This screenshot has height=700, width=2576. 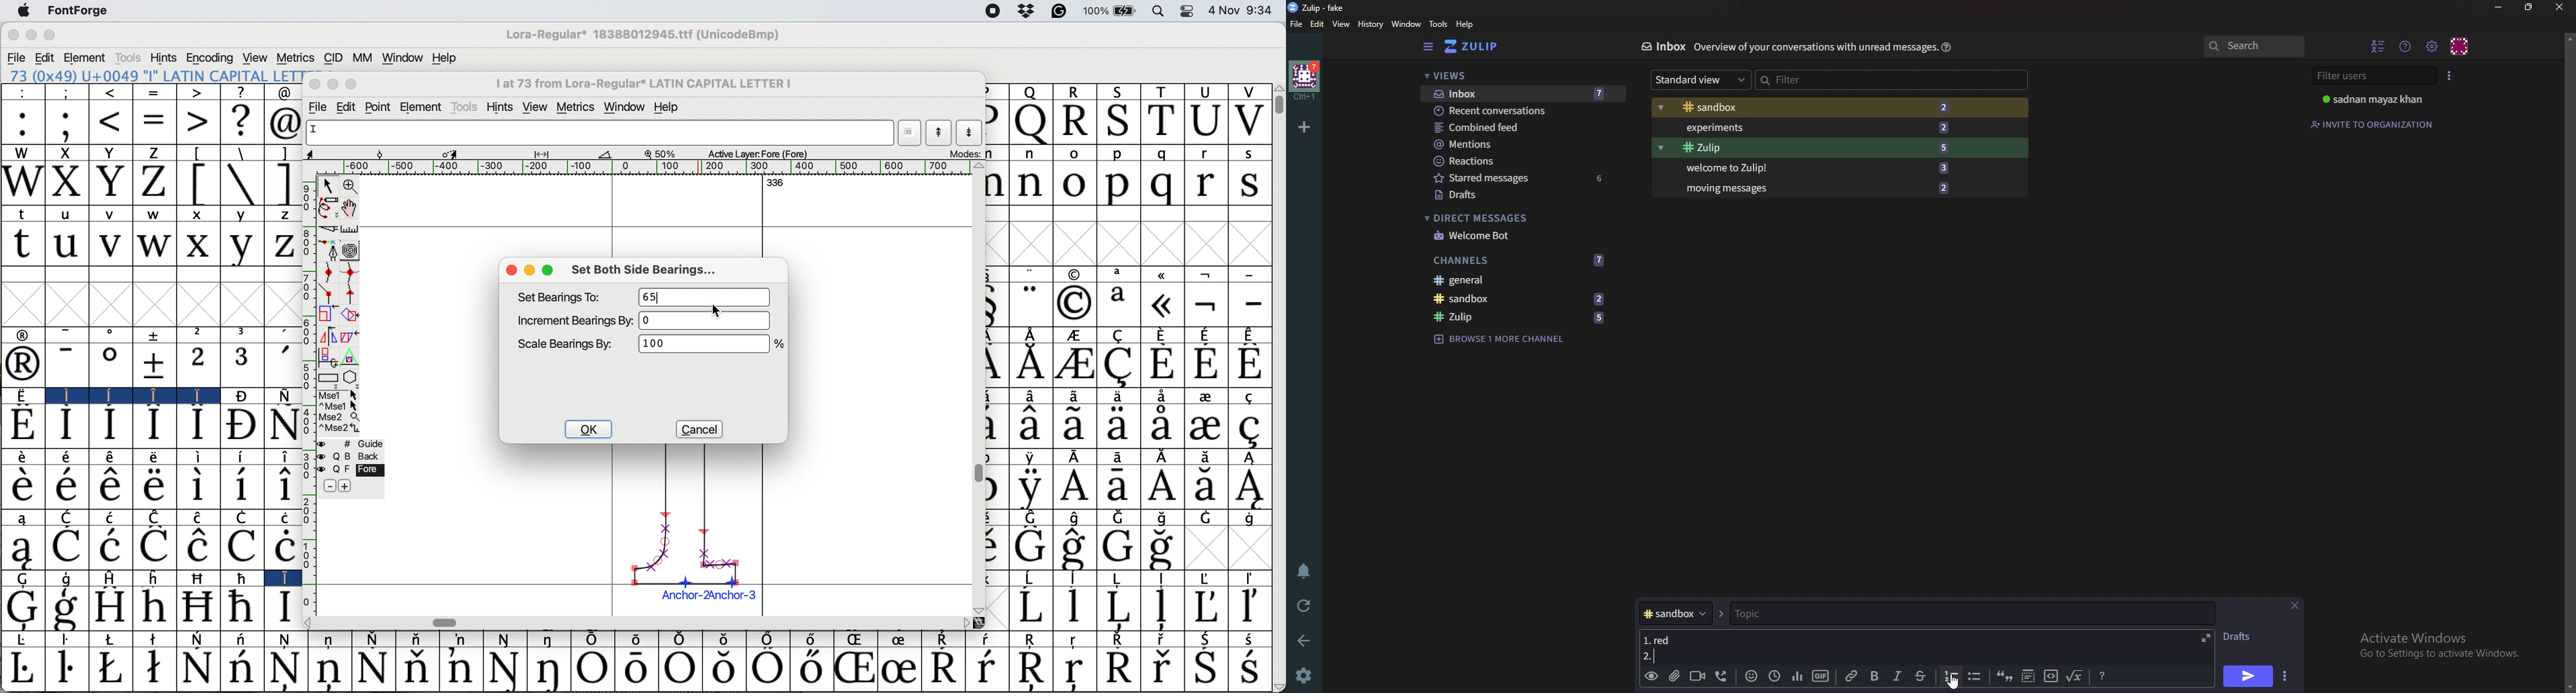 What do you see at coordinates (364, 443) in the screenshot?
I see `guide` at bounding box center [364, 443].